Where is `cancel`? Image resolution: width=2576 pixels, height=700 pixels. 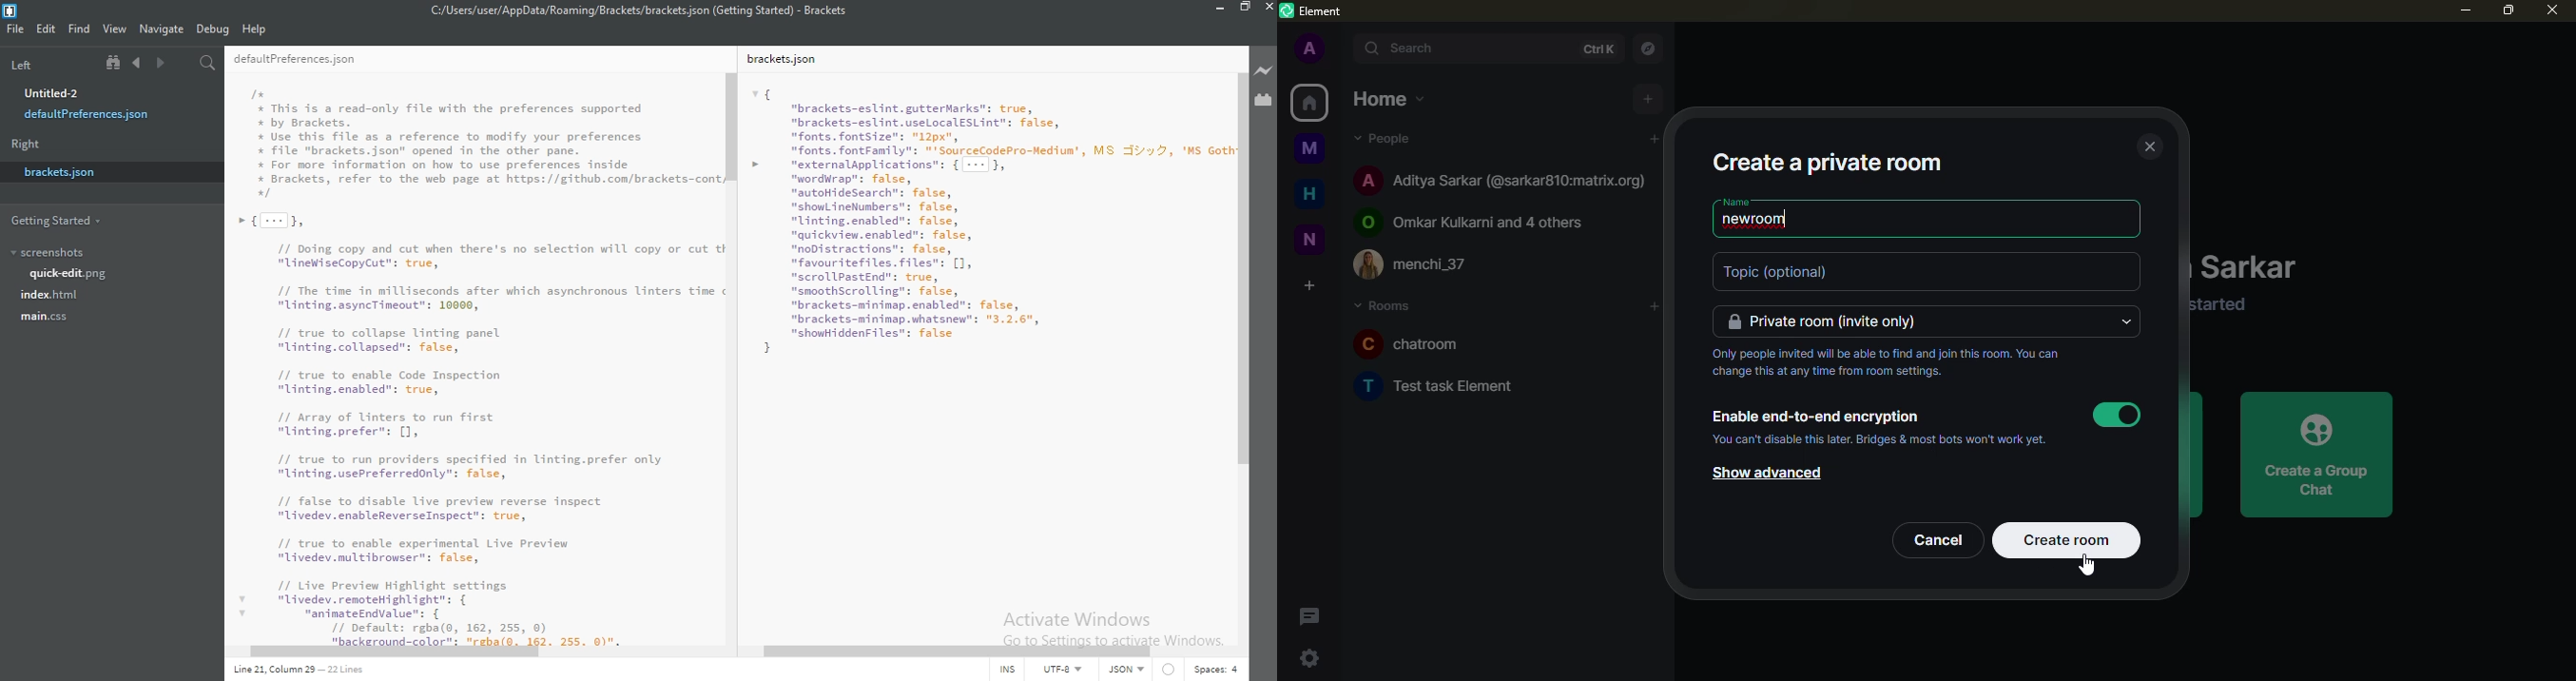 cancel is located at coordinates (1937, 538).